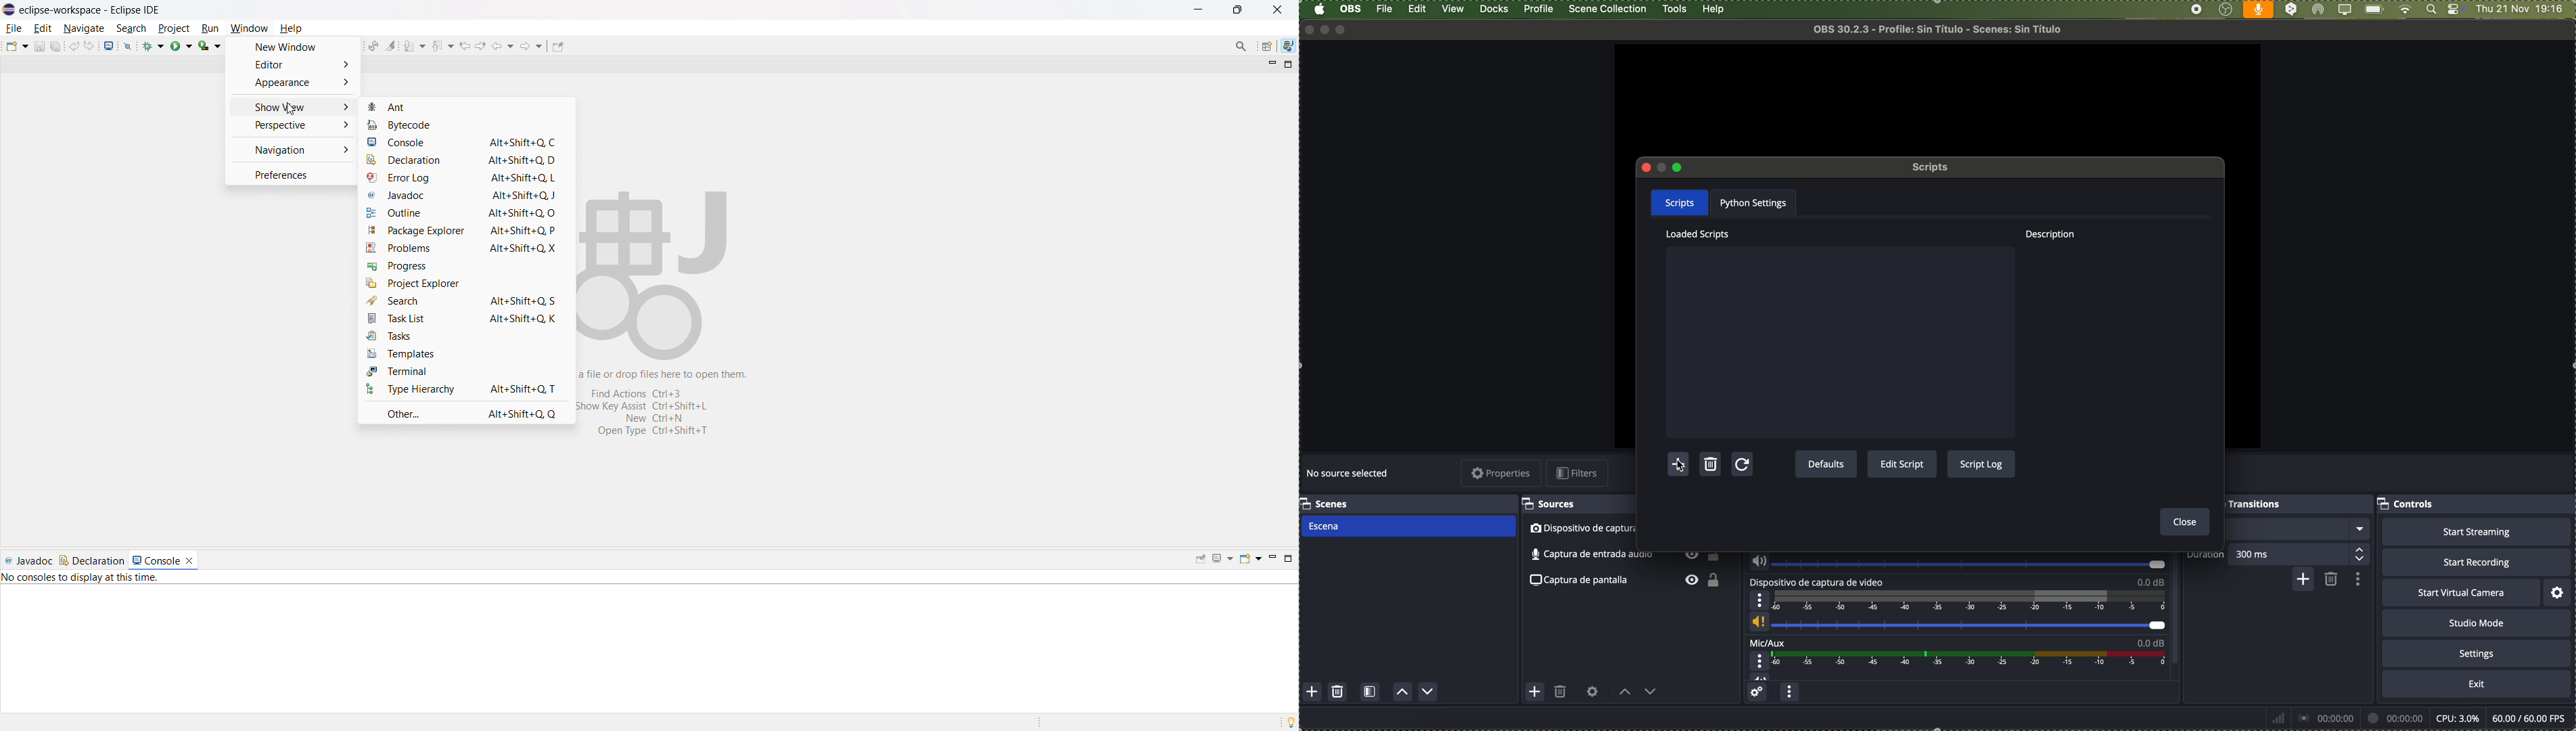 Image resolution: width=2576 pixels, height=756 pixels. I want to click on advanced audio properties, so click(1758, 693).